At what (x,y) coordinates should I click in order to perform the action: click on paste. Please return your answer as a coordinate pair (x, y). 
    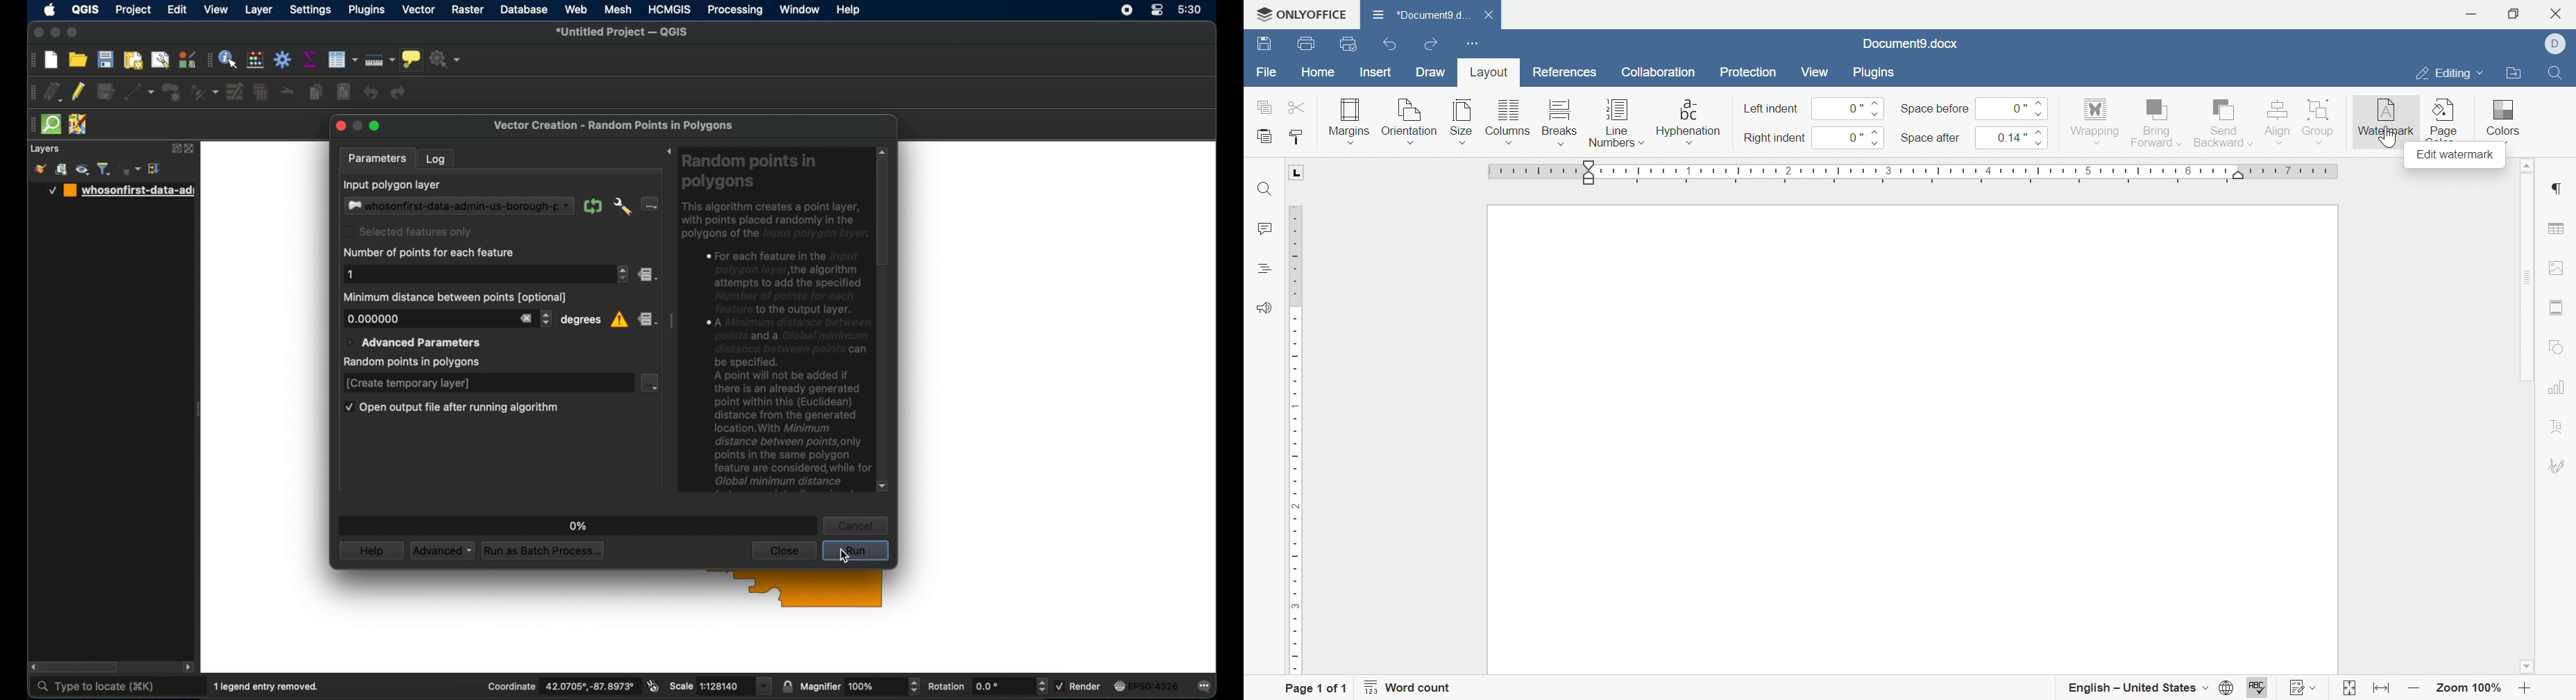
    Looking at the image, I should click on (1264, 137).